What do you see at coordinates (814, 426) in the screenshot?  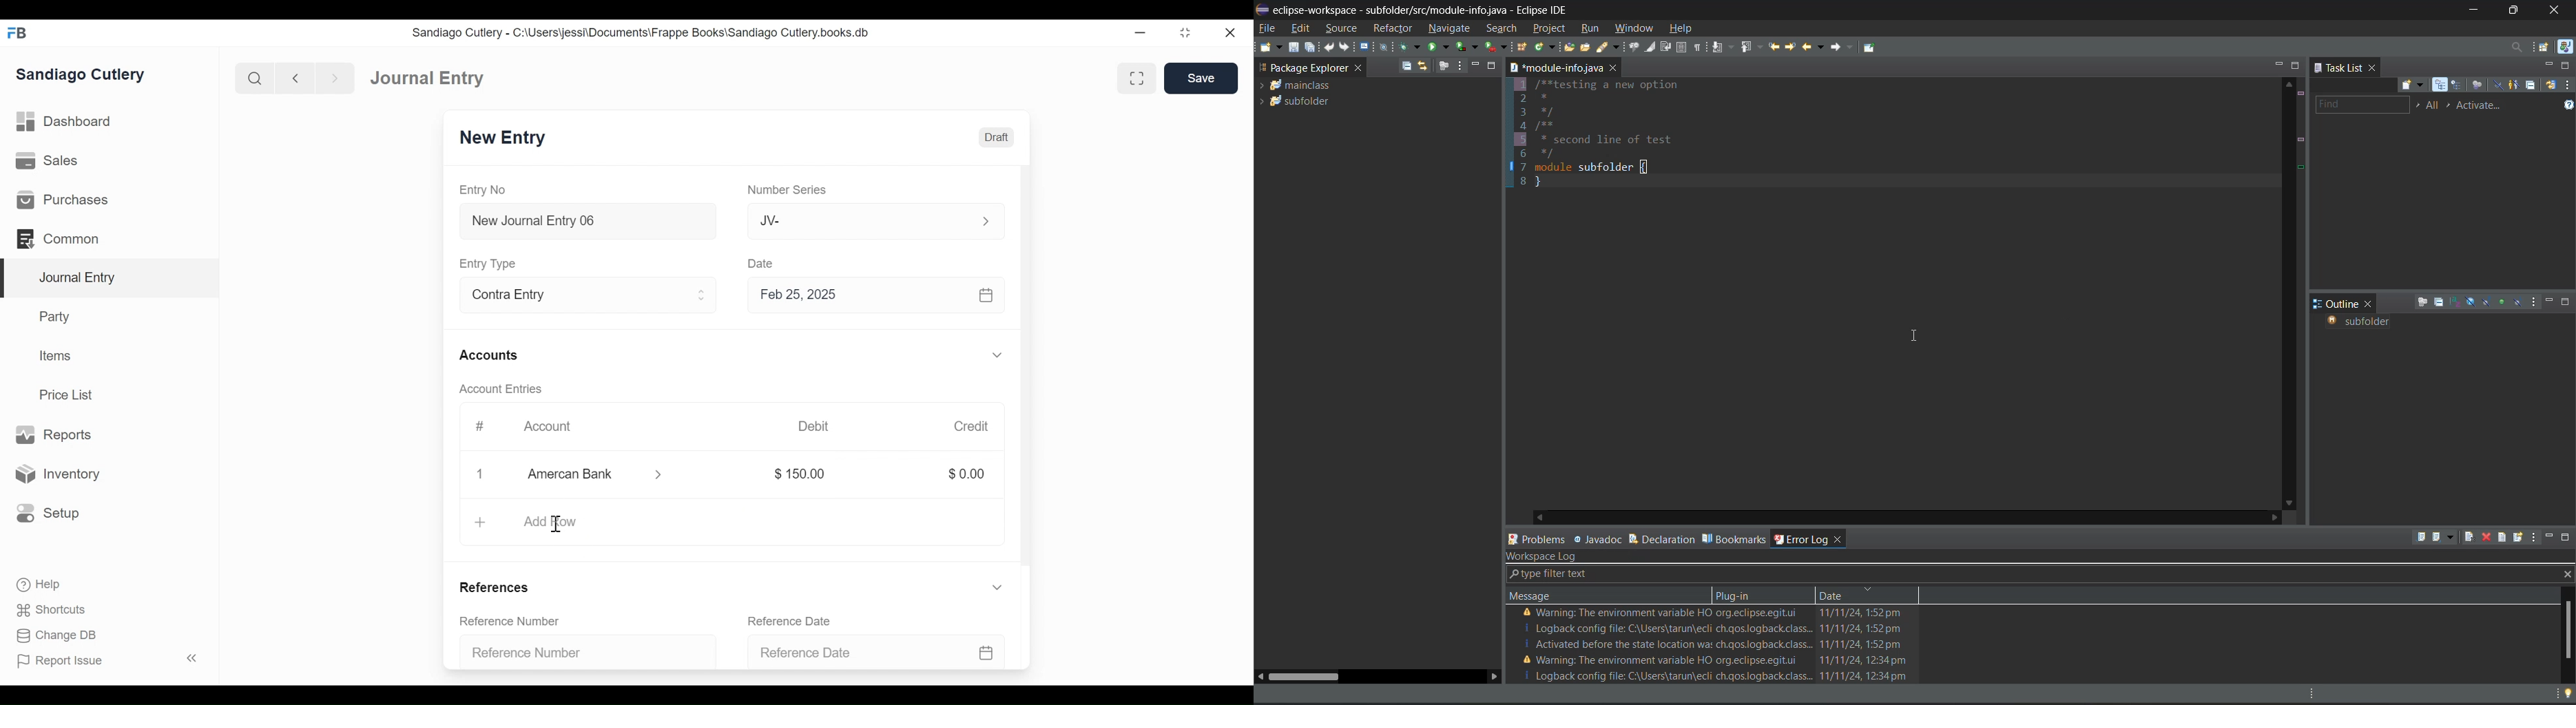 I see `Debit` at bounding box center [814, 426].